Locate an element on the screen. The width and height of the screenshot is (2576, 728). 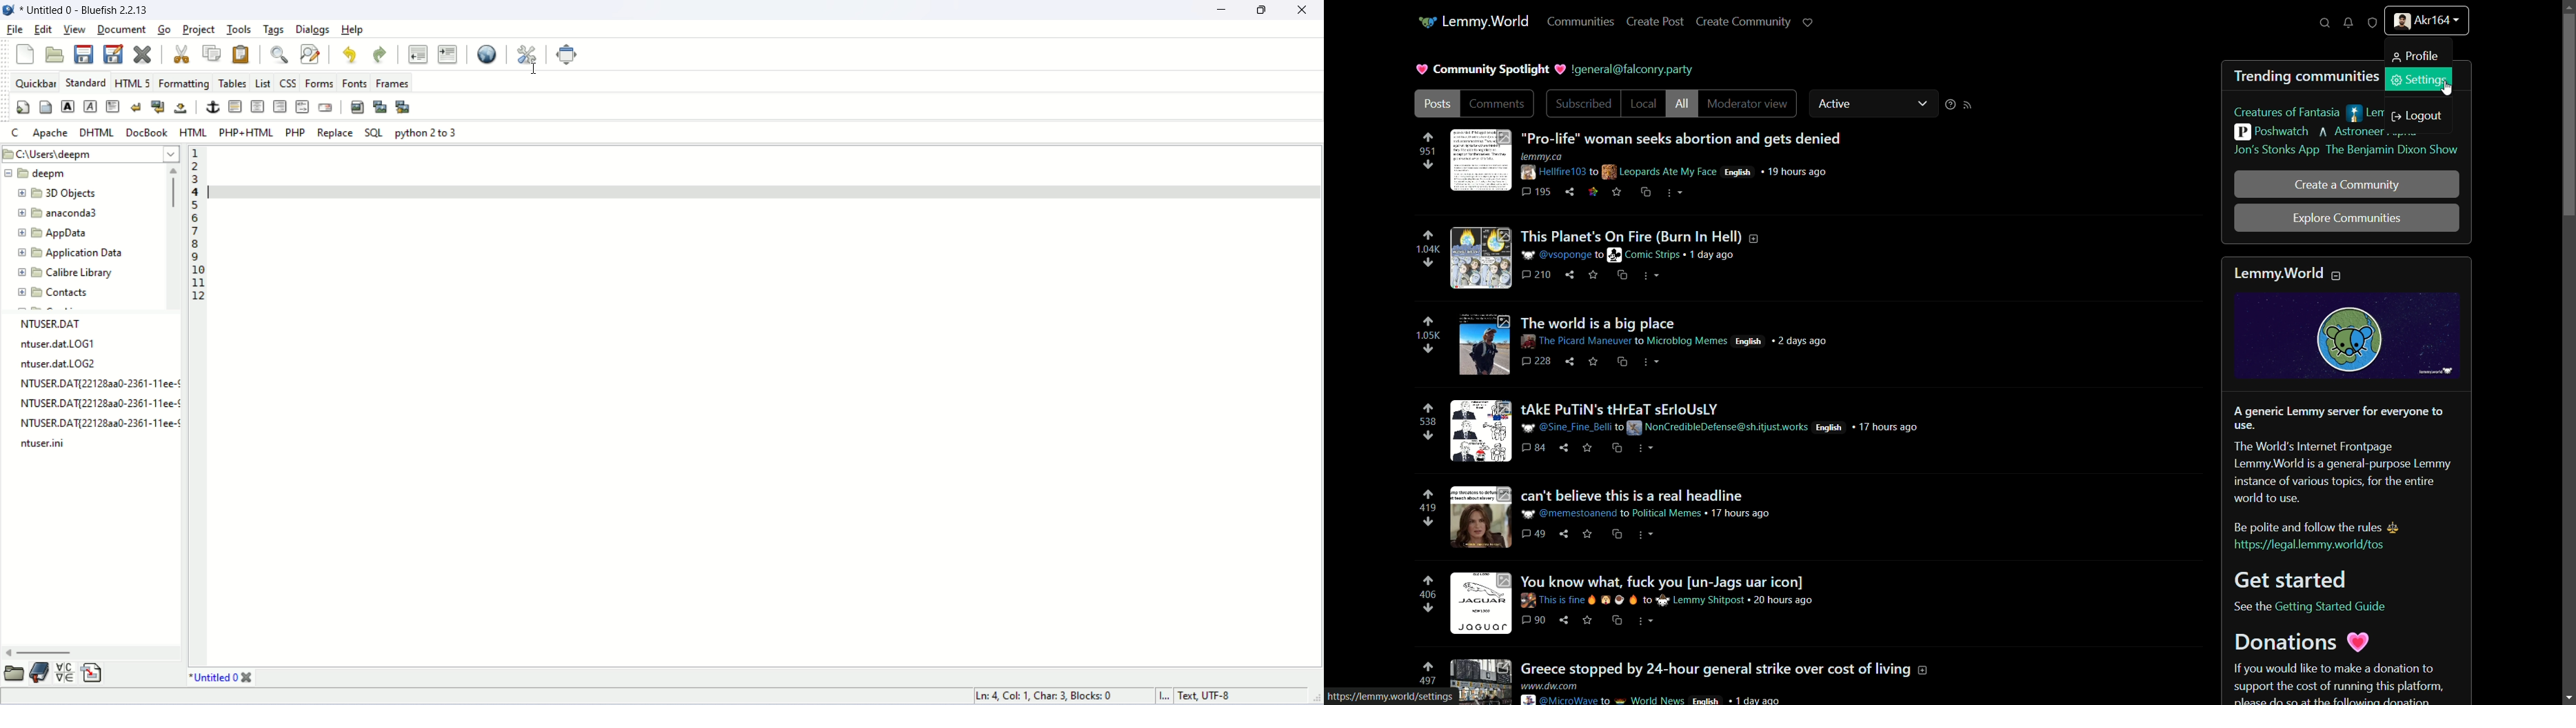
edit preferences is located at coordinates (528, 54).